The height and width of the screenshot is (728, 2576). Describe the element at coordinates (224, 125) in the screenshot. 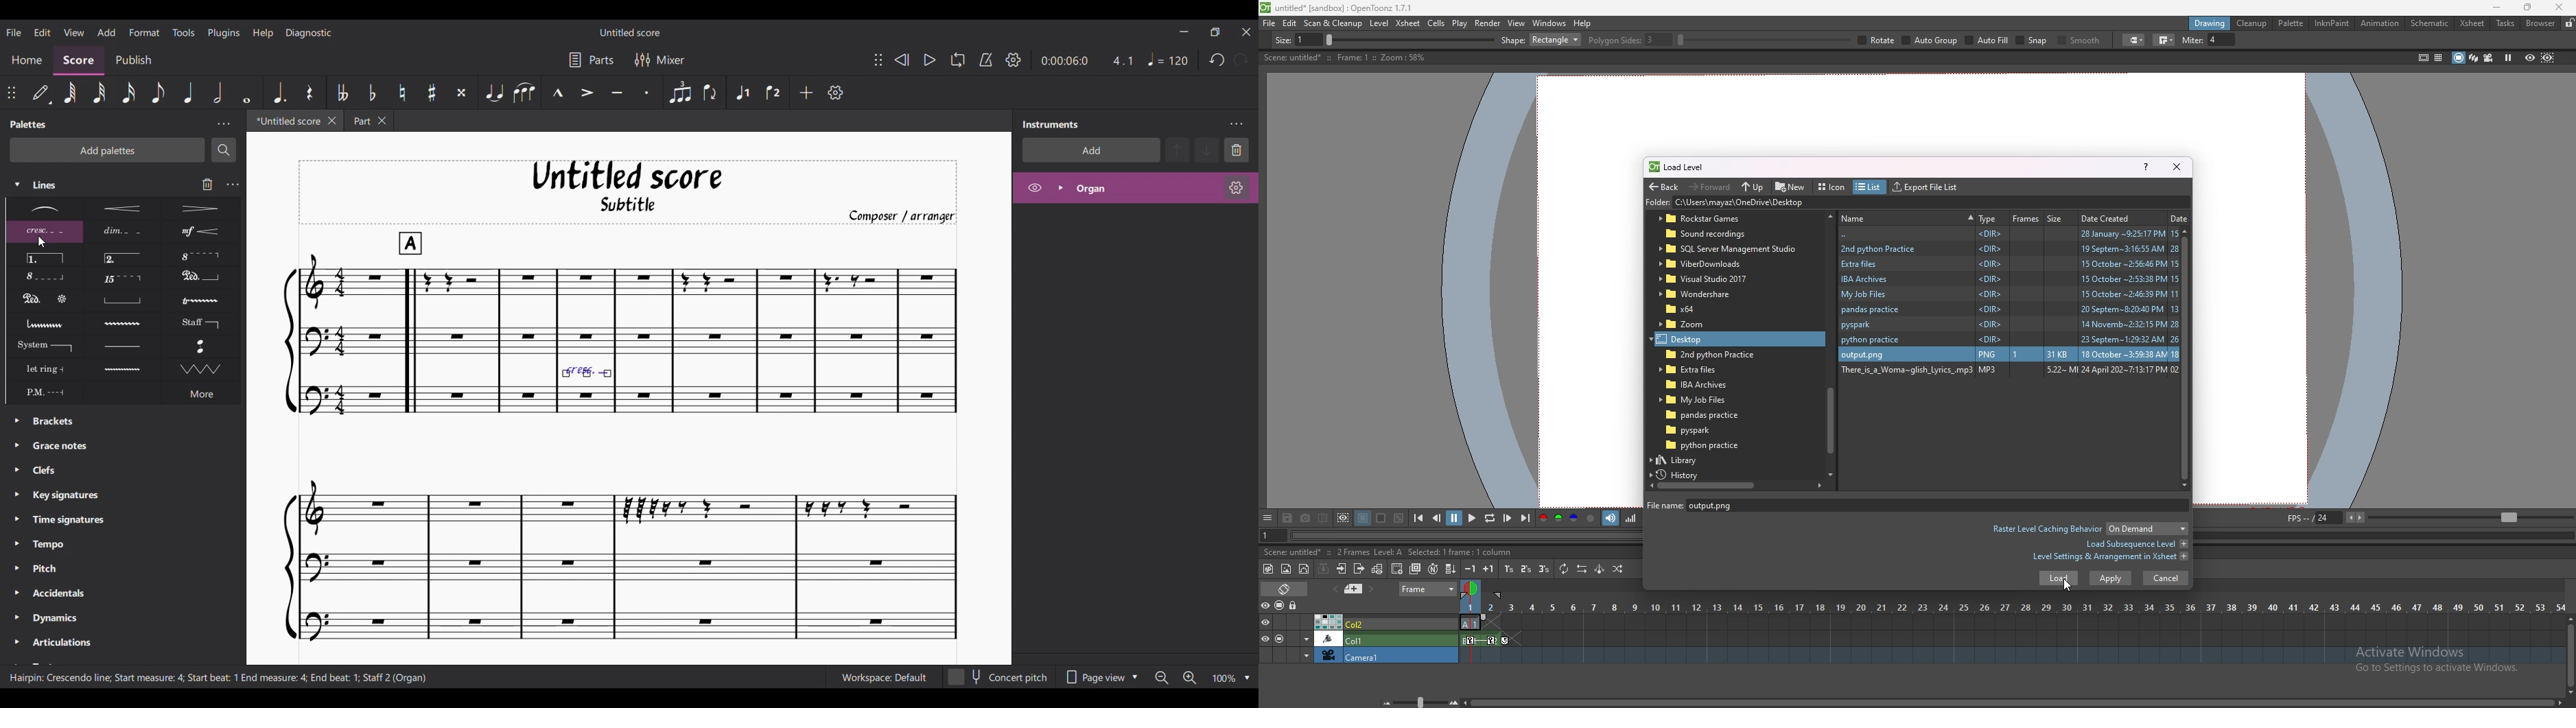

I see `Panel settings` at that location.